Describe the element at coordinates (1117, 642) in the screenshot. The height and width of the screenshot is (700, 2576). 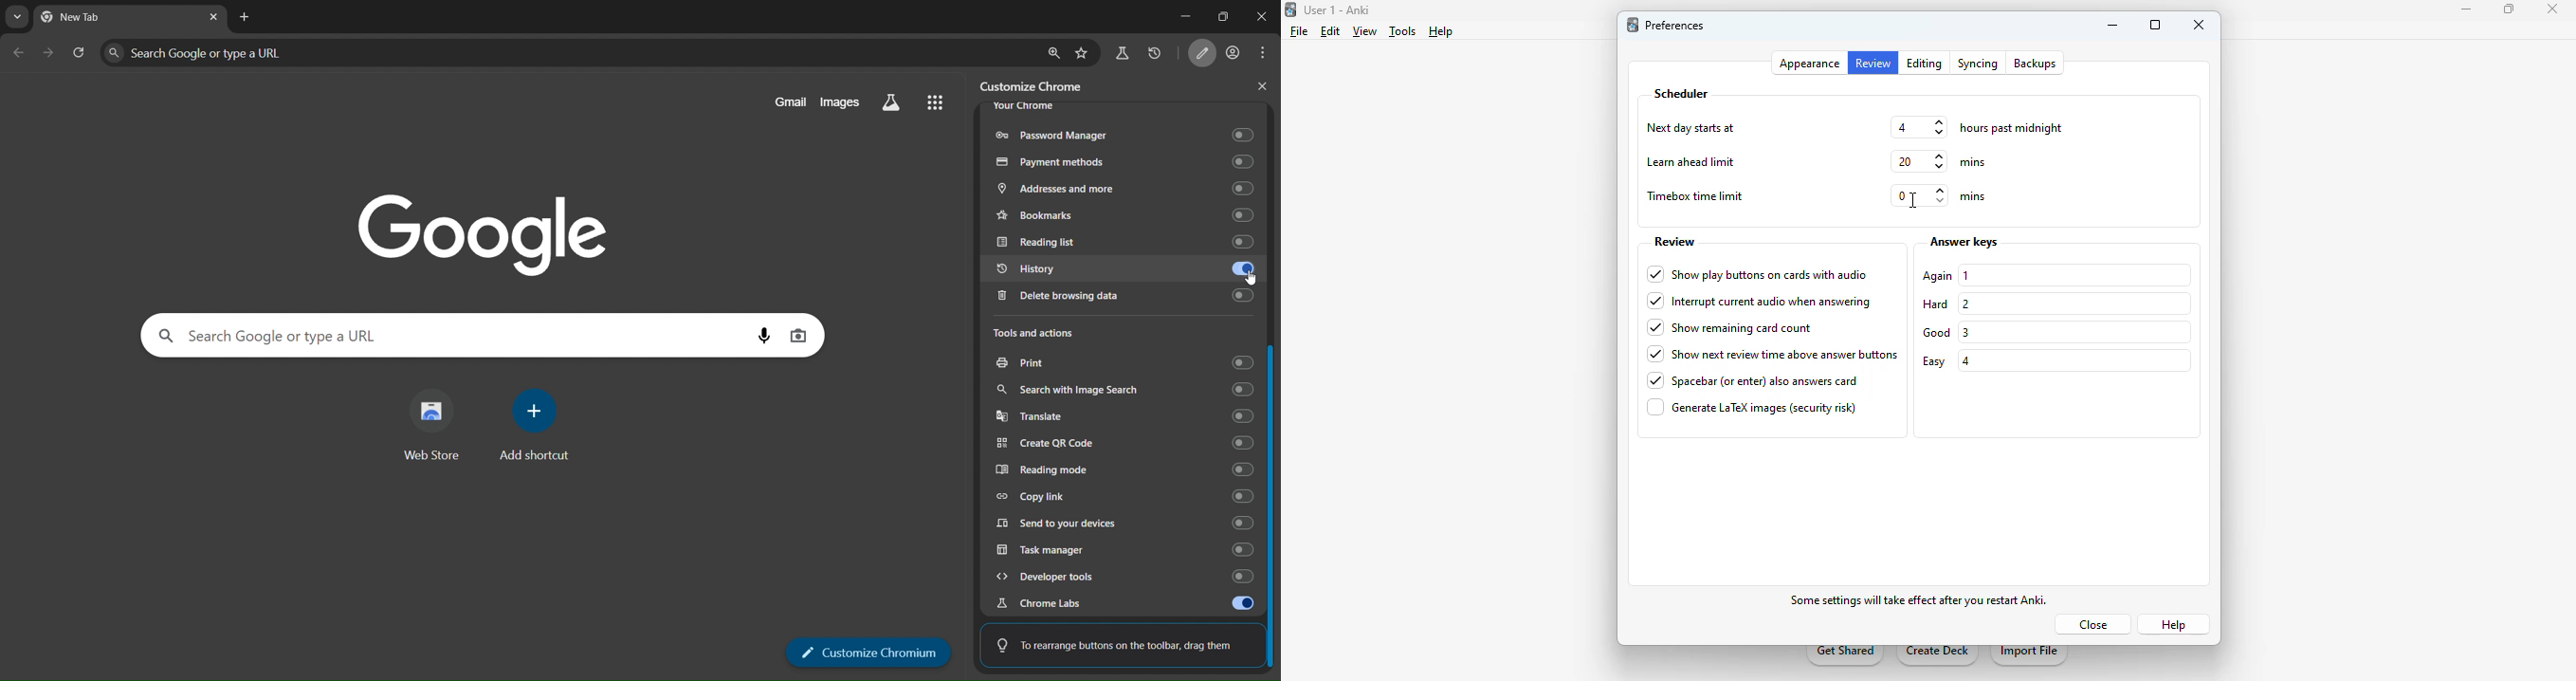
I see `To rearrange buttons on the toolbar, drag them` at that location.